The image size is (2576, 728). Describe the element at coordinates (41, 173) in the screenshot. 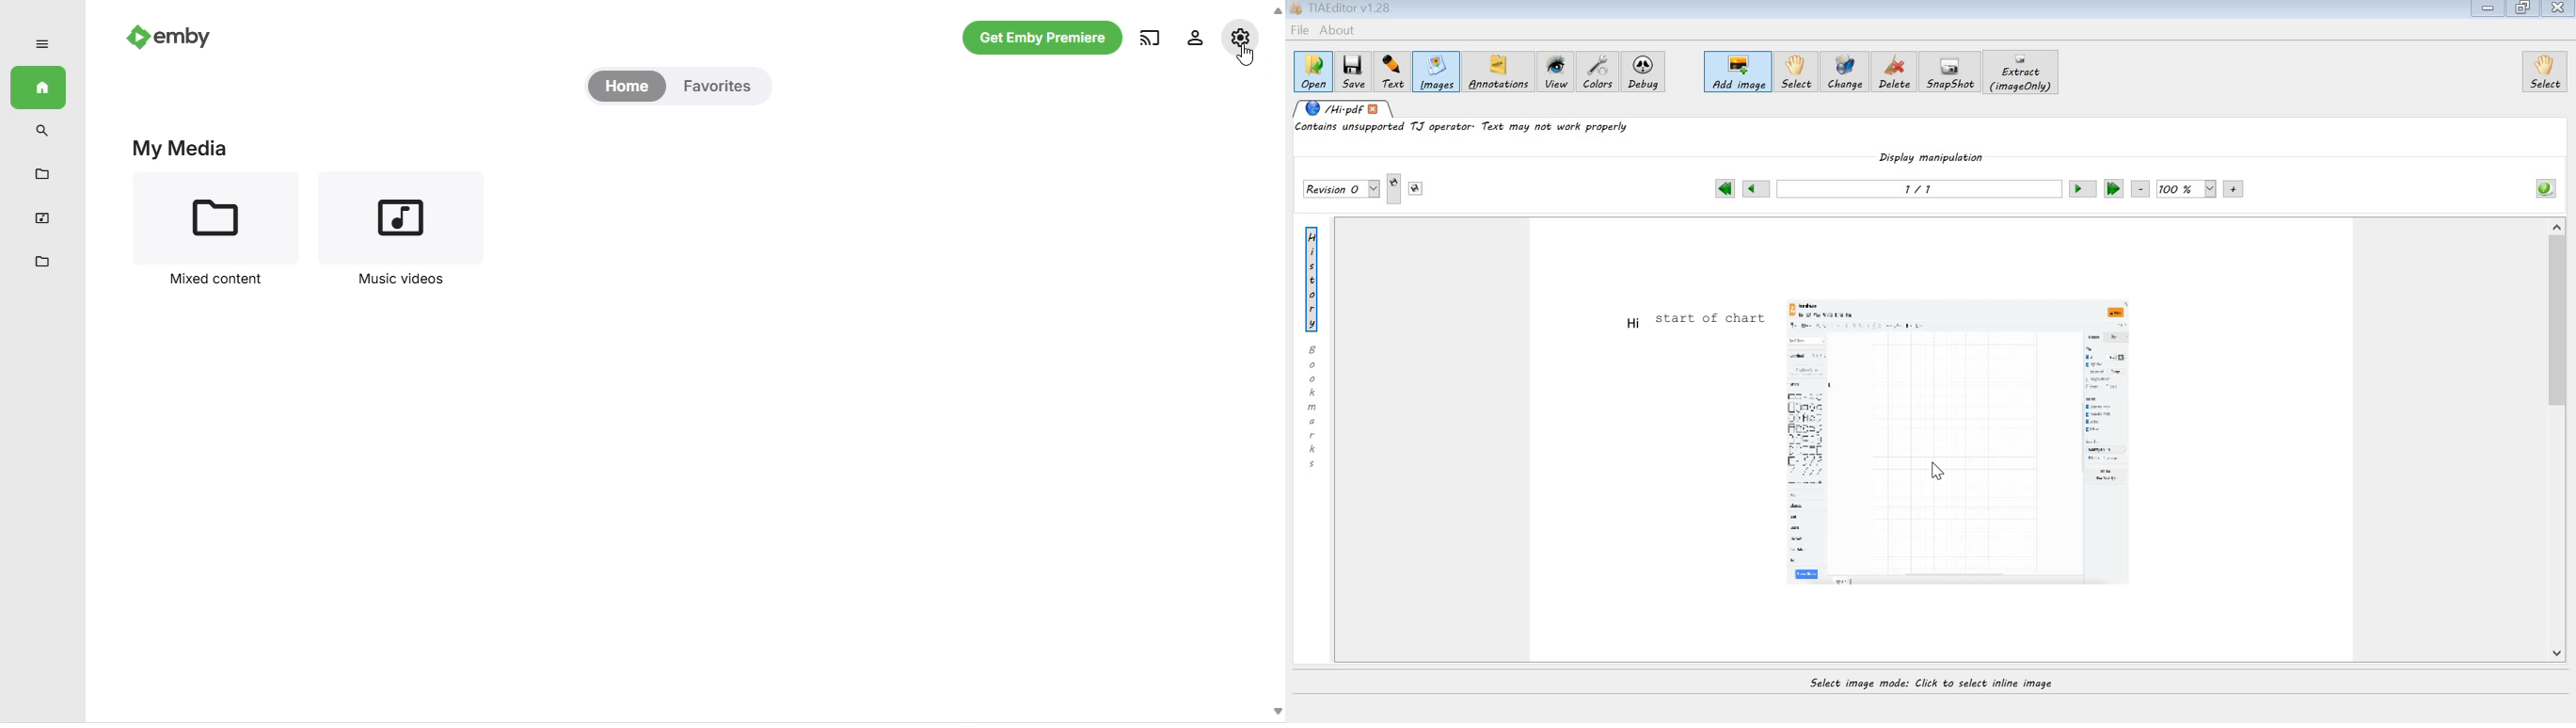

I see `mixed content` at that location.